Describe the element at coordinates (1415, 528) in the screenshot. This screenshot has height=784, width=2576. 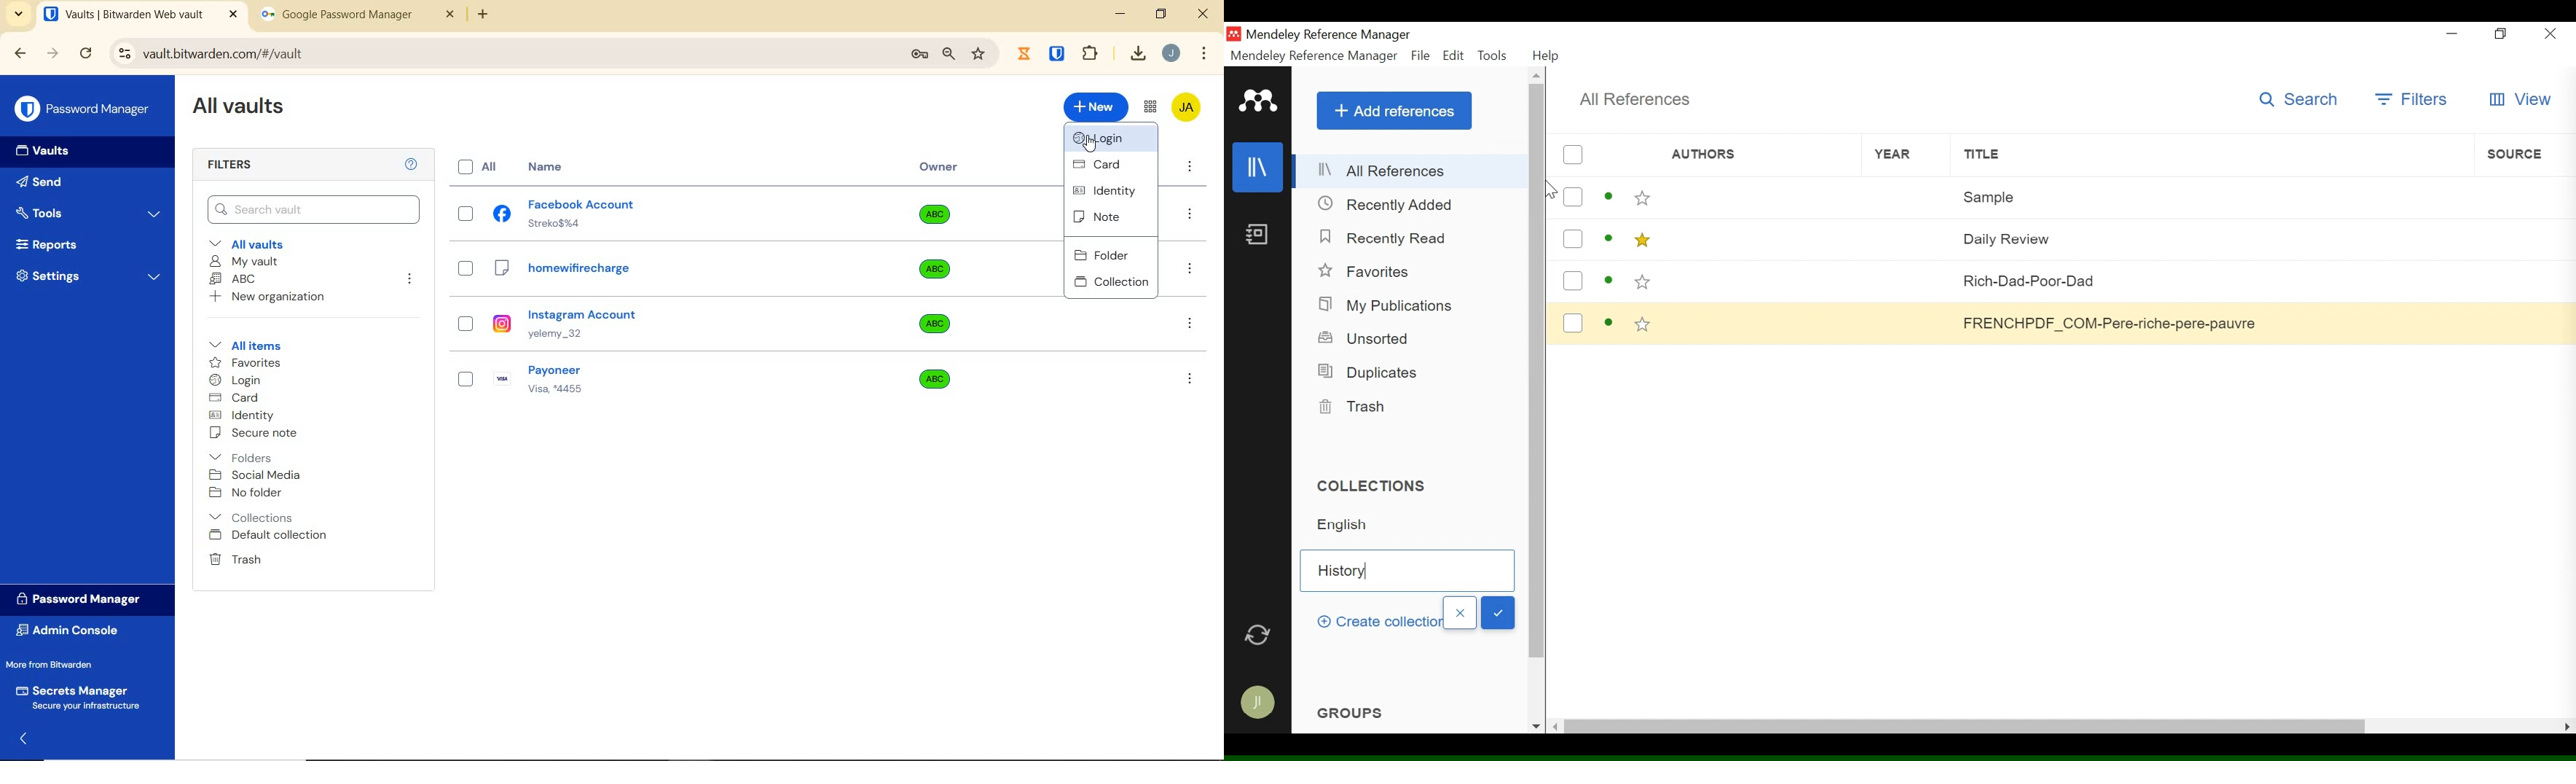
I see `Collection` at that location.